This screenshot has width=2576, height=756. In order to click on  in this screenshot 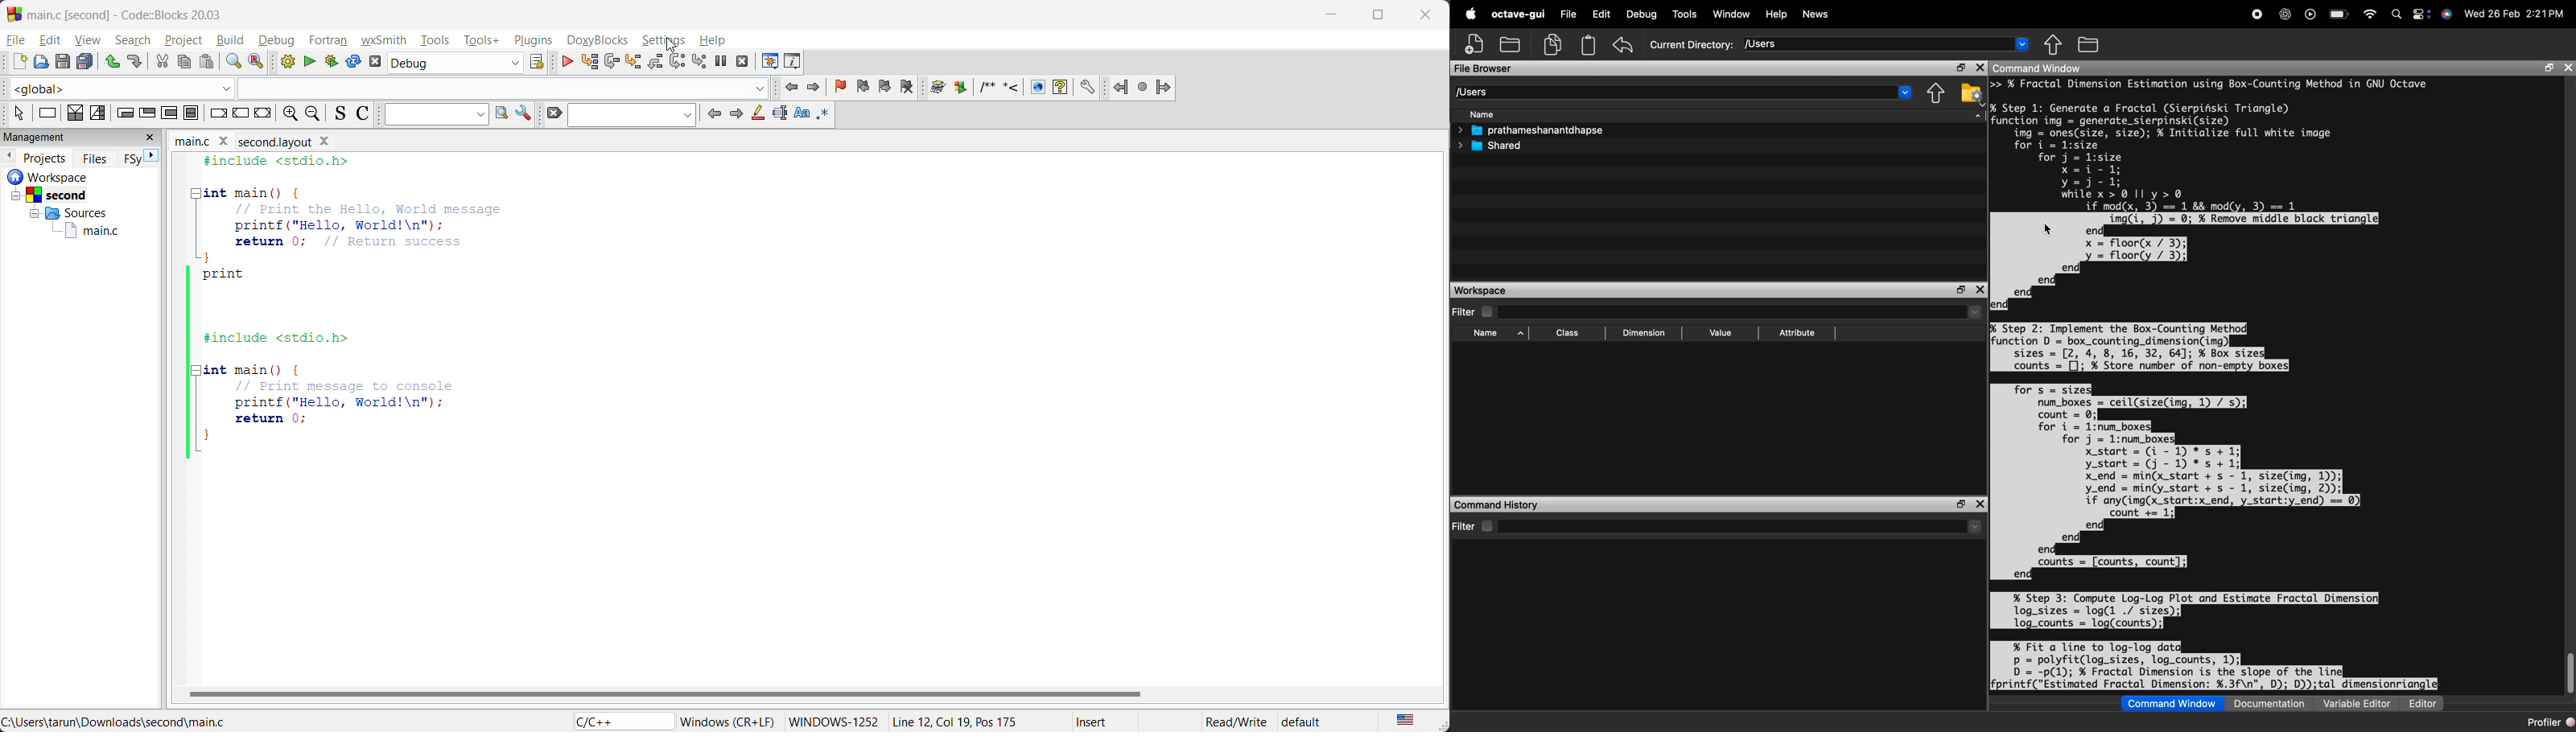, I will do `click(65, 212)`.